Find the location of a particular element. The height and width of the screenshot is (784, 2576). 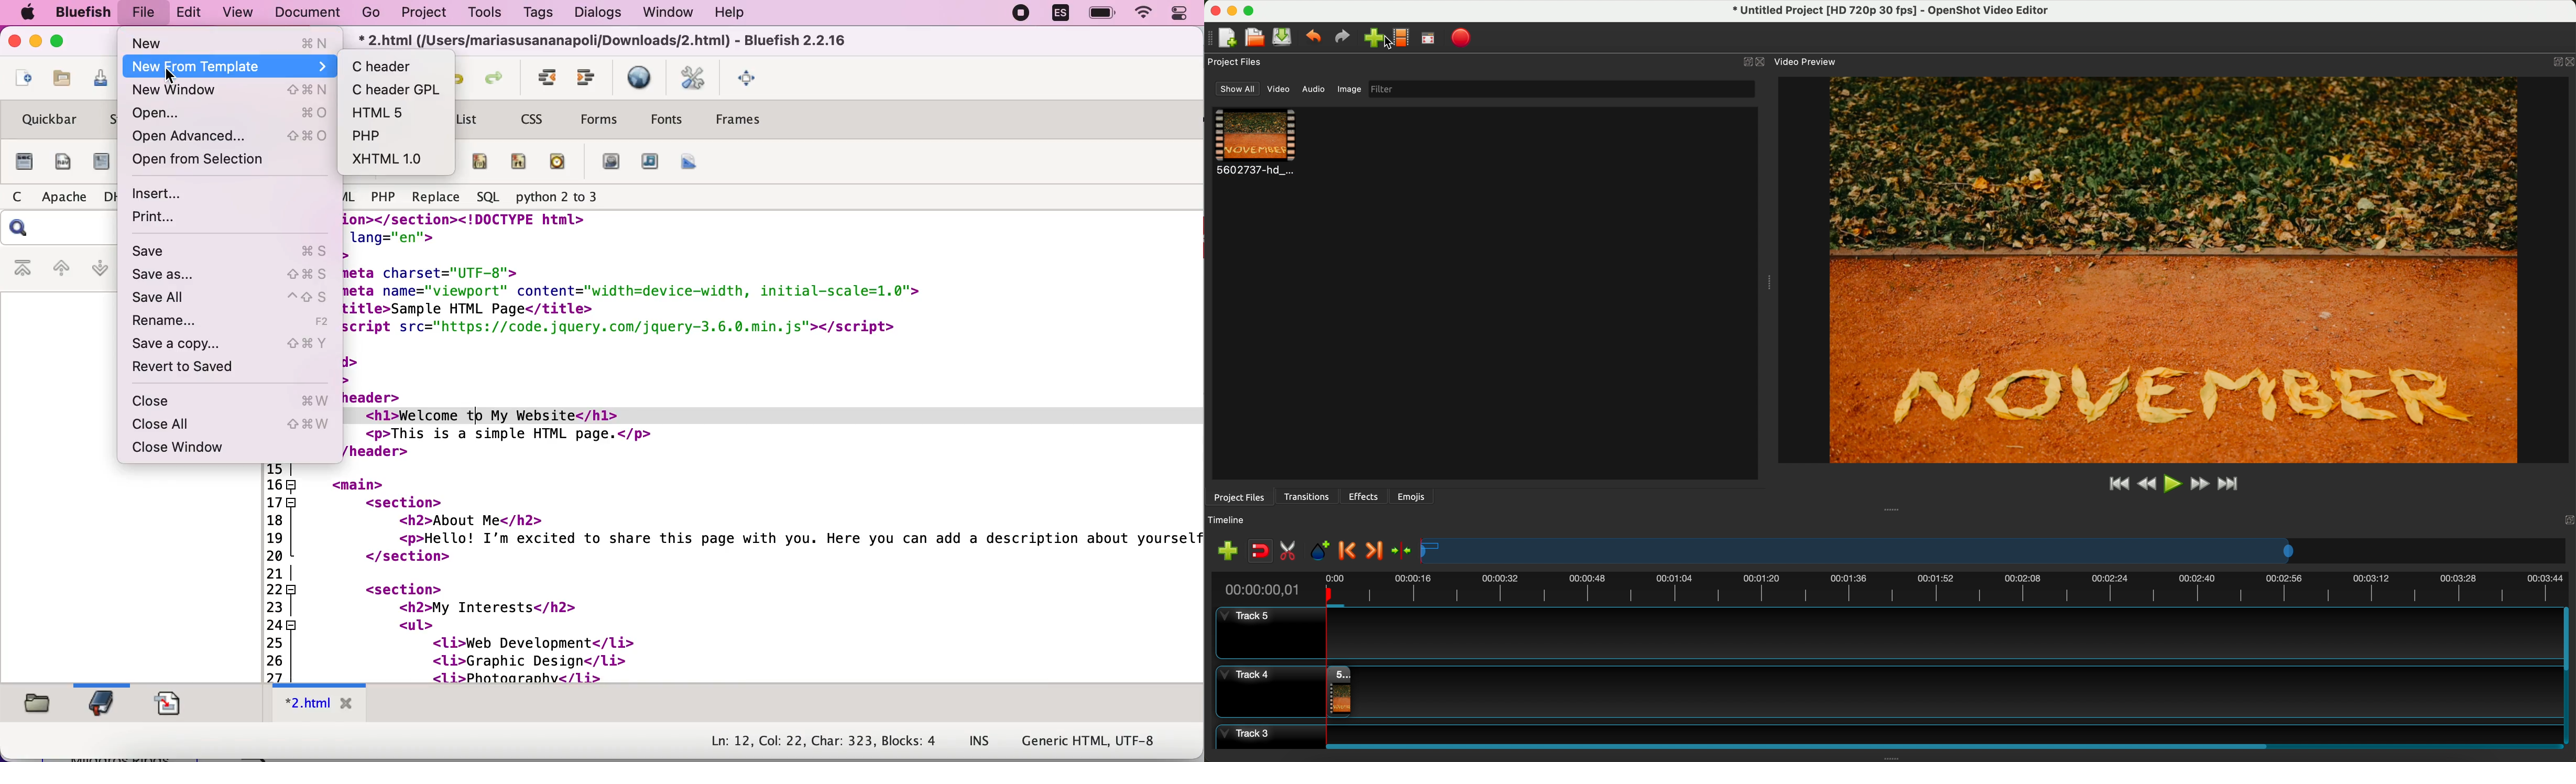

open advanced is located at coordinates (230, 139).